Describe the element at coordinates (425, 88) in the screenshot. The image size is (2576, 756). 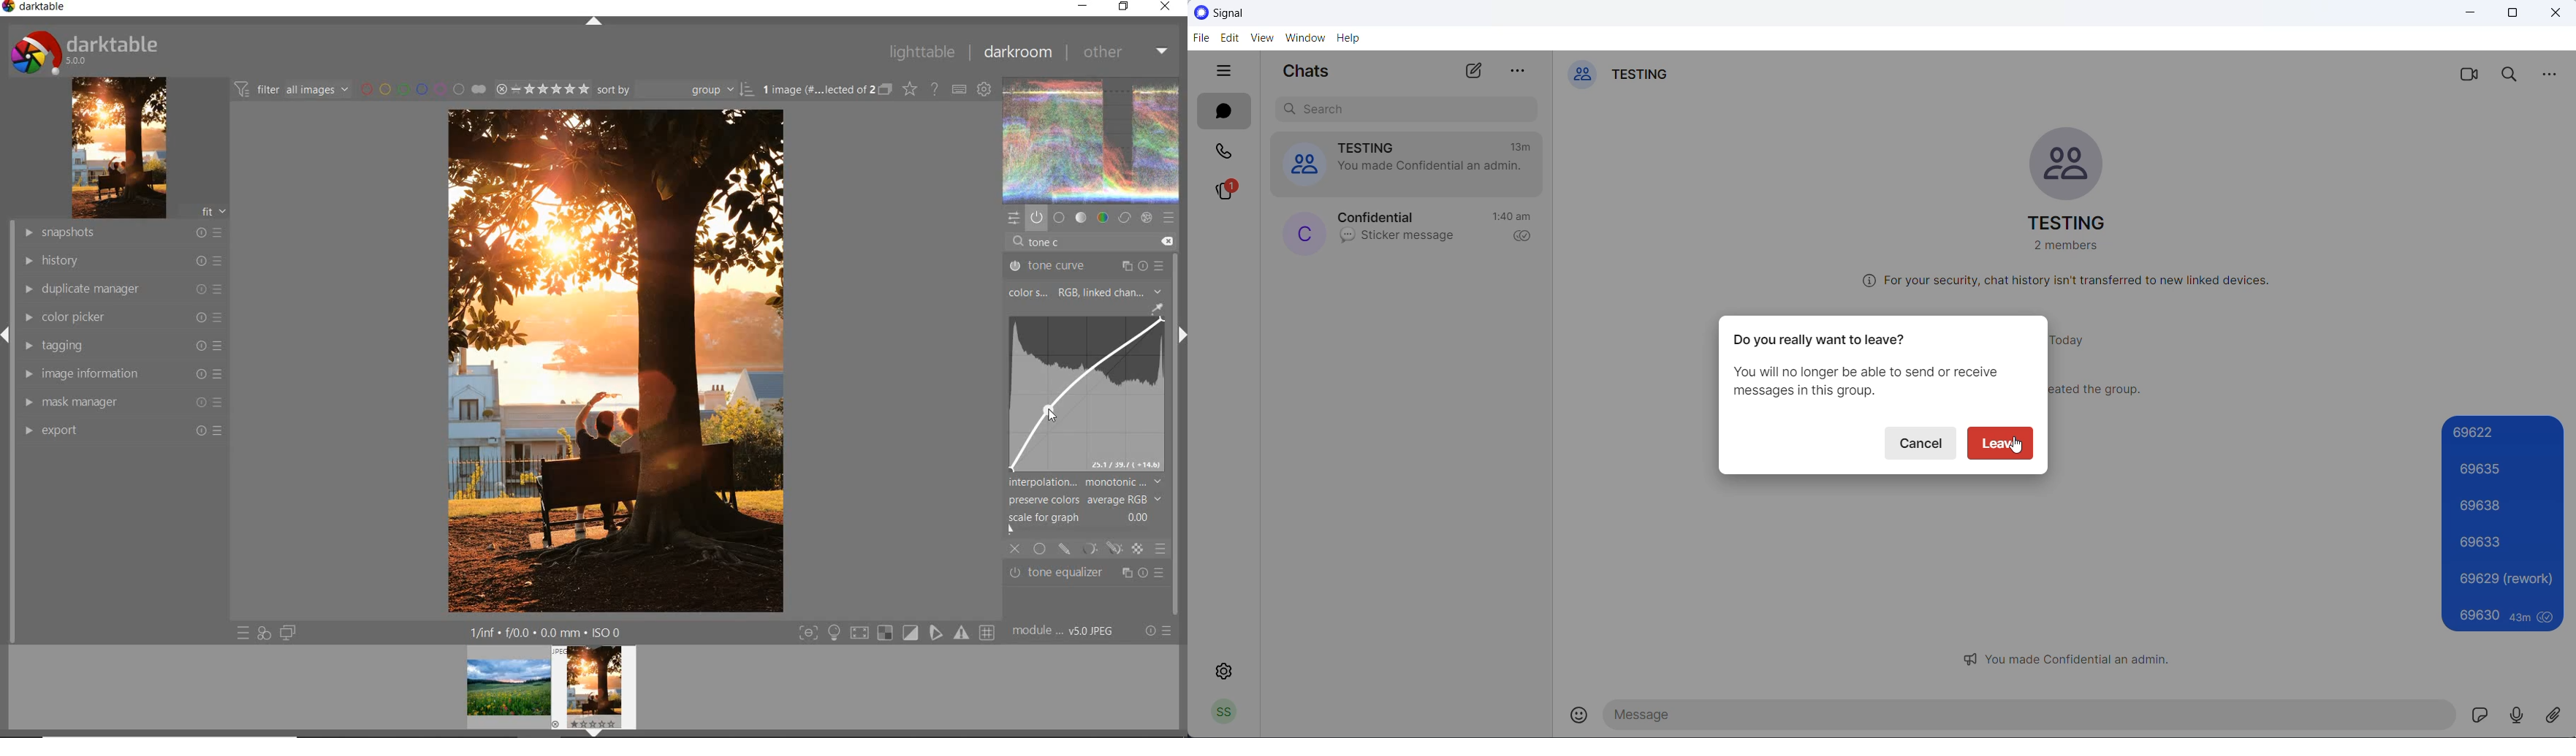
I see `filter by image color label` at that location.